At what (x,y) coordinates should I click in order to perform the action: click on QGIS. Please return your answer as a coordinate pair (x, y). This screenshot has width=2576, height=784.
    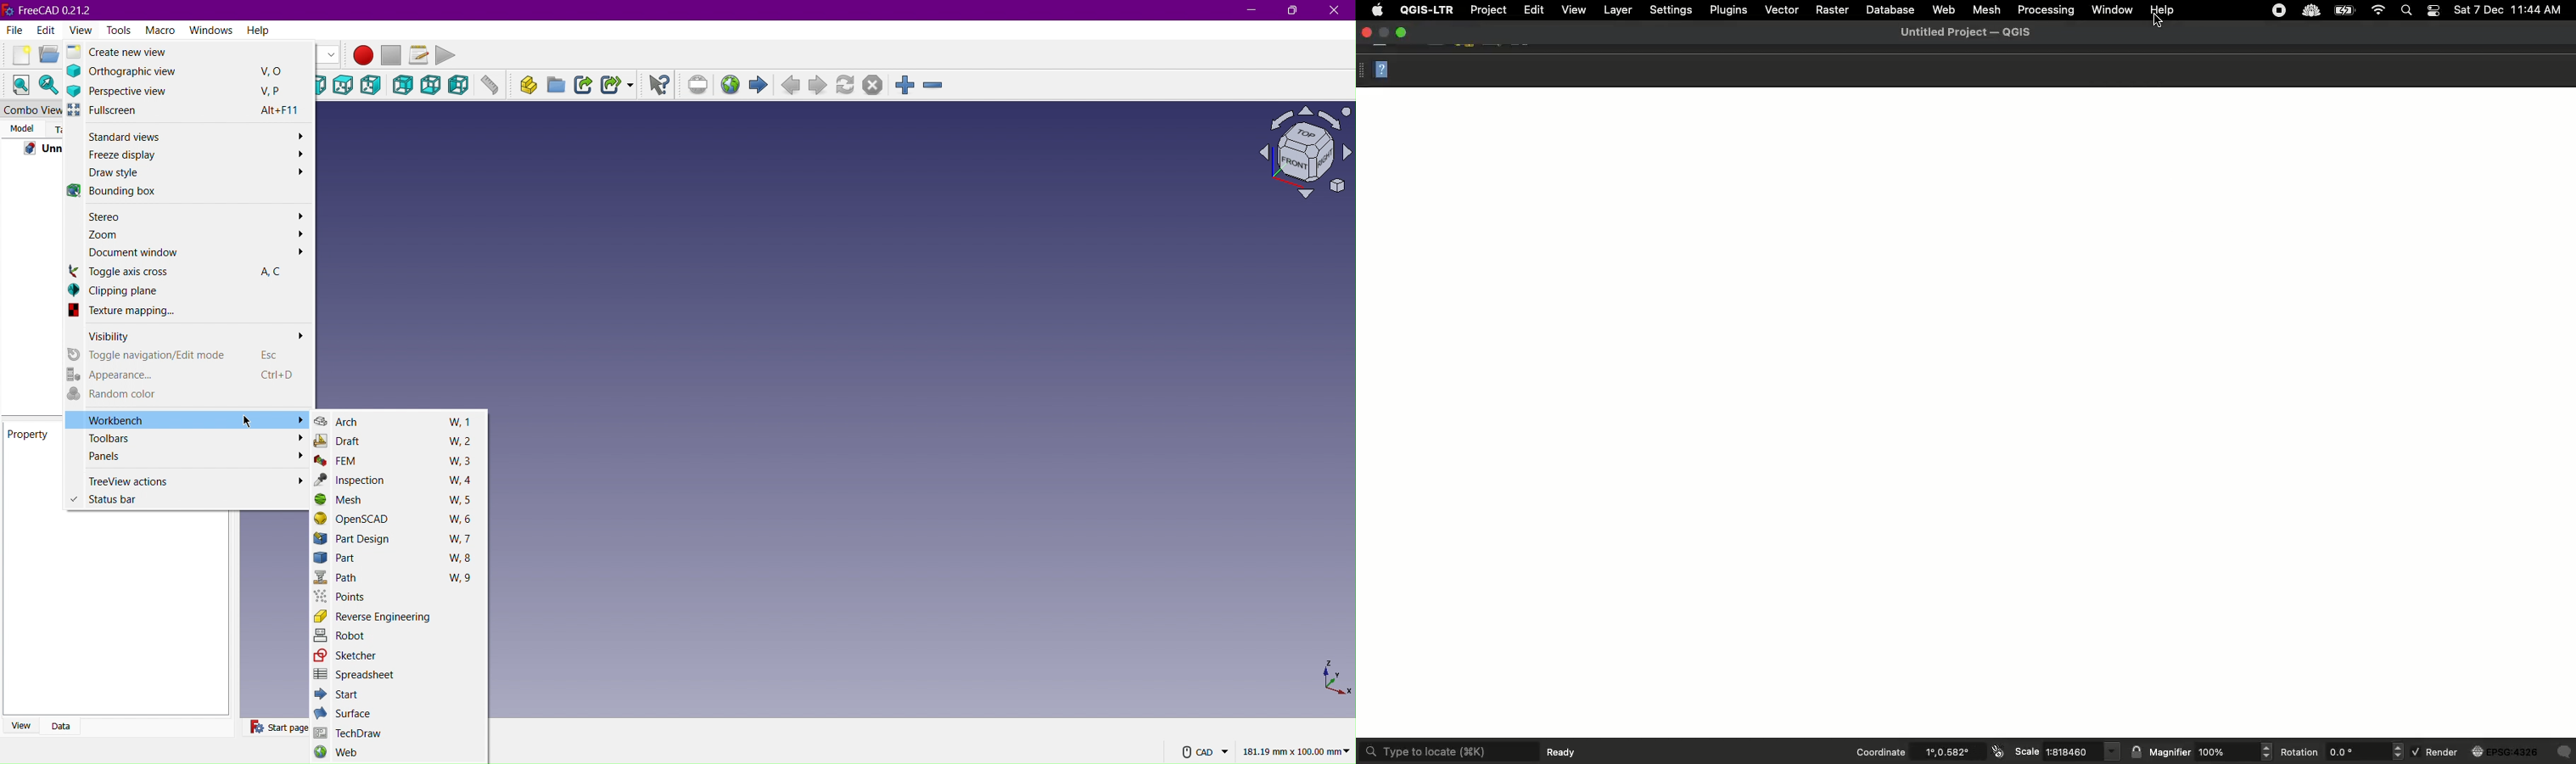
    Looking at the image, I should click on (1426, 10).